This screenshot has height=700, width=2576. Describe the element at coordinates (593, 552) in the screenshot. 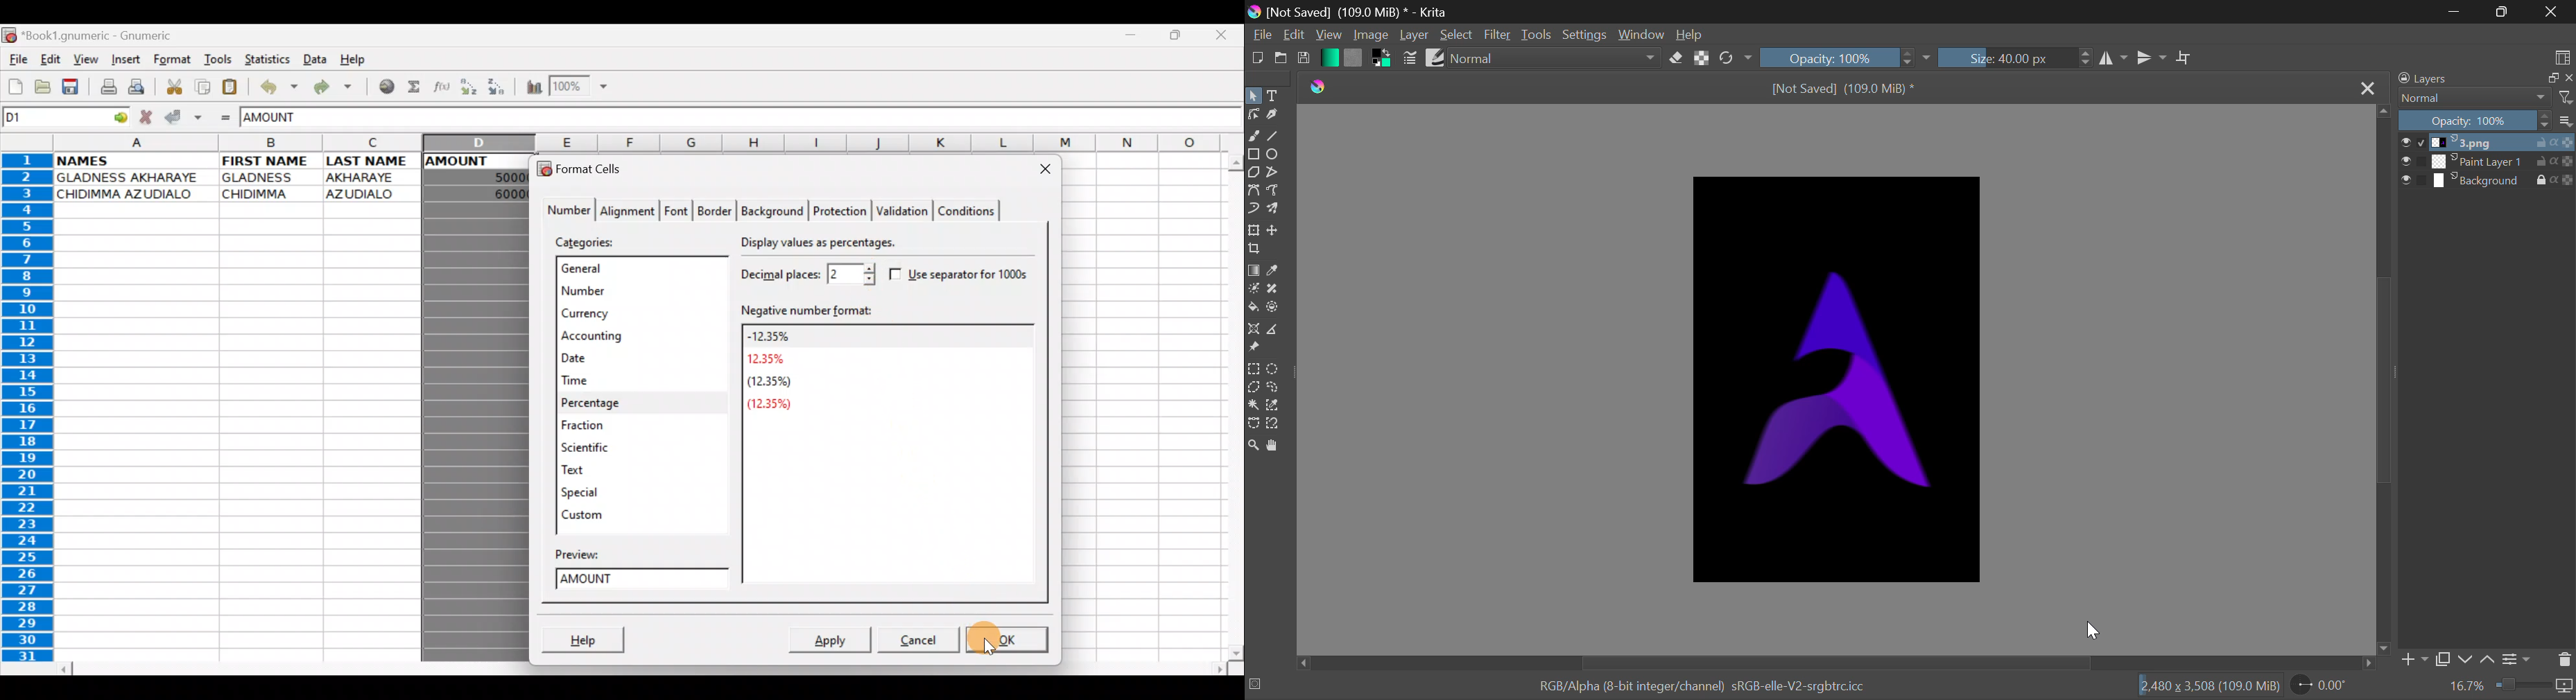

I see `Preview` at that location.